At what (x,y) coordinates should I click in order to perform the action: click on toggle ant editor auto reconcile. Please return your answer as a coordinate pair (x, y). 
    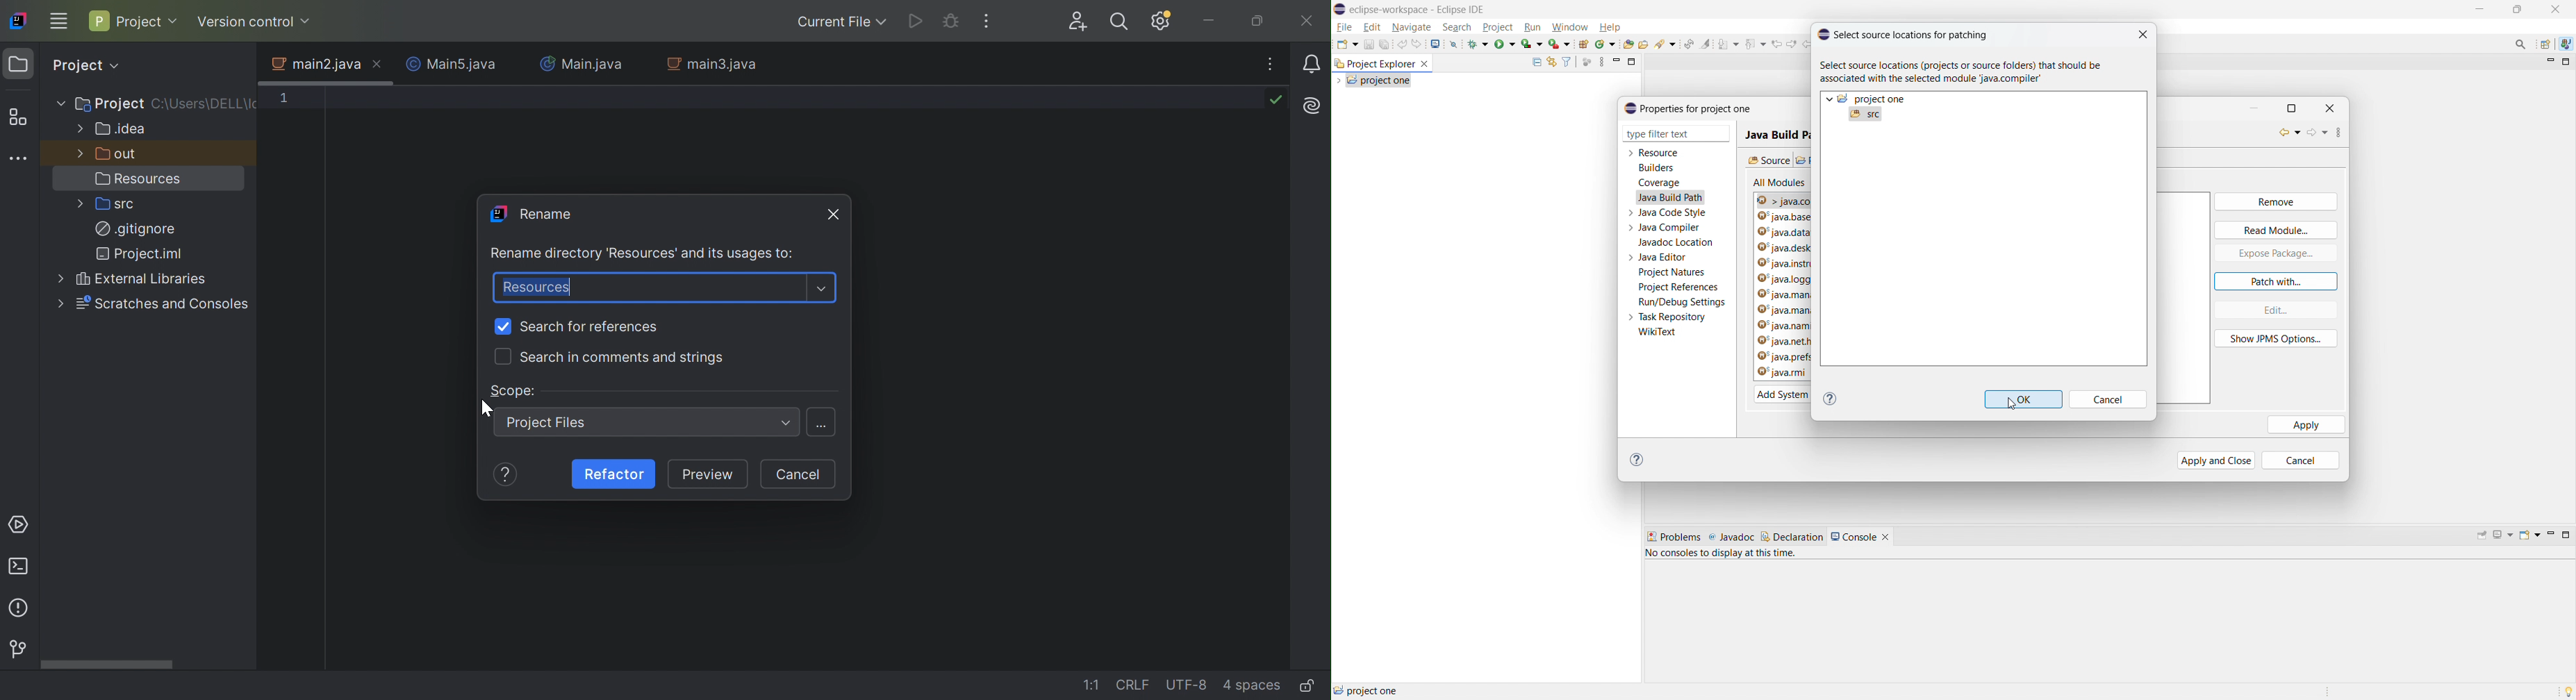
    Looking at the image, I should click on (1688, 43).